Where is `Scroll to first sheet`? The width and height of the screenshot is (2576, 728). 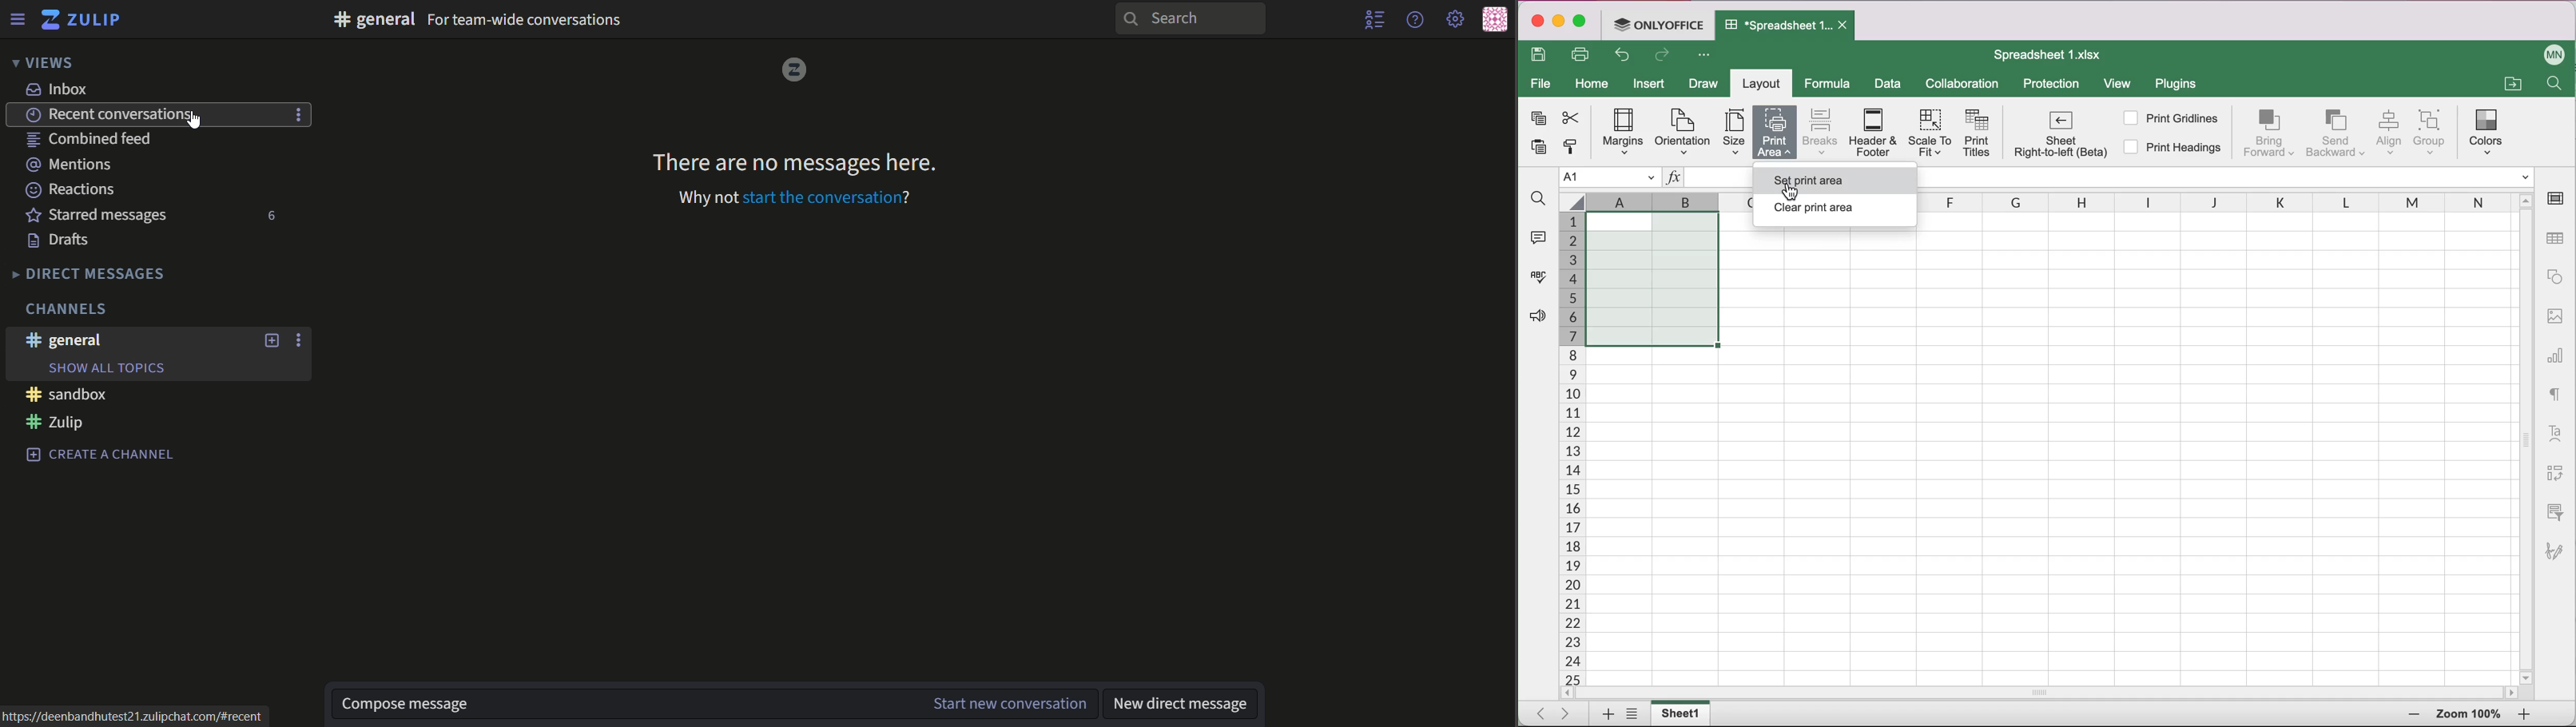 Scroll to first sheet is located at coordinates (1537, 710).